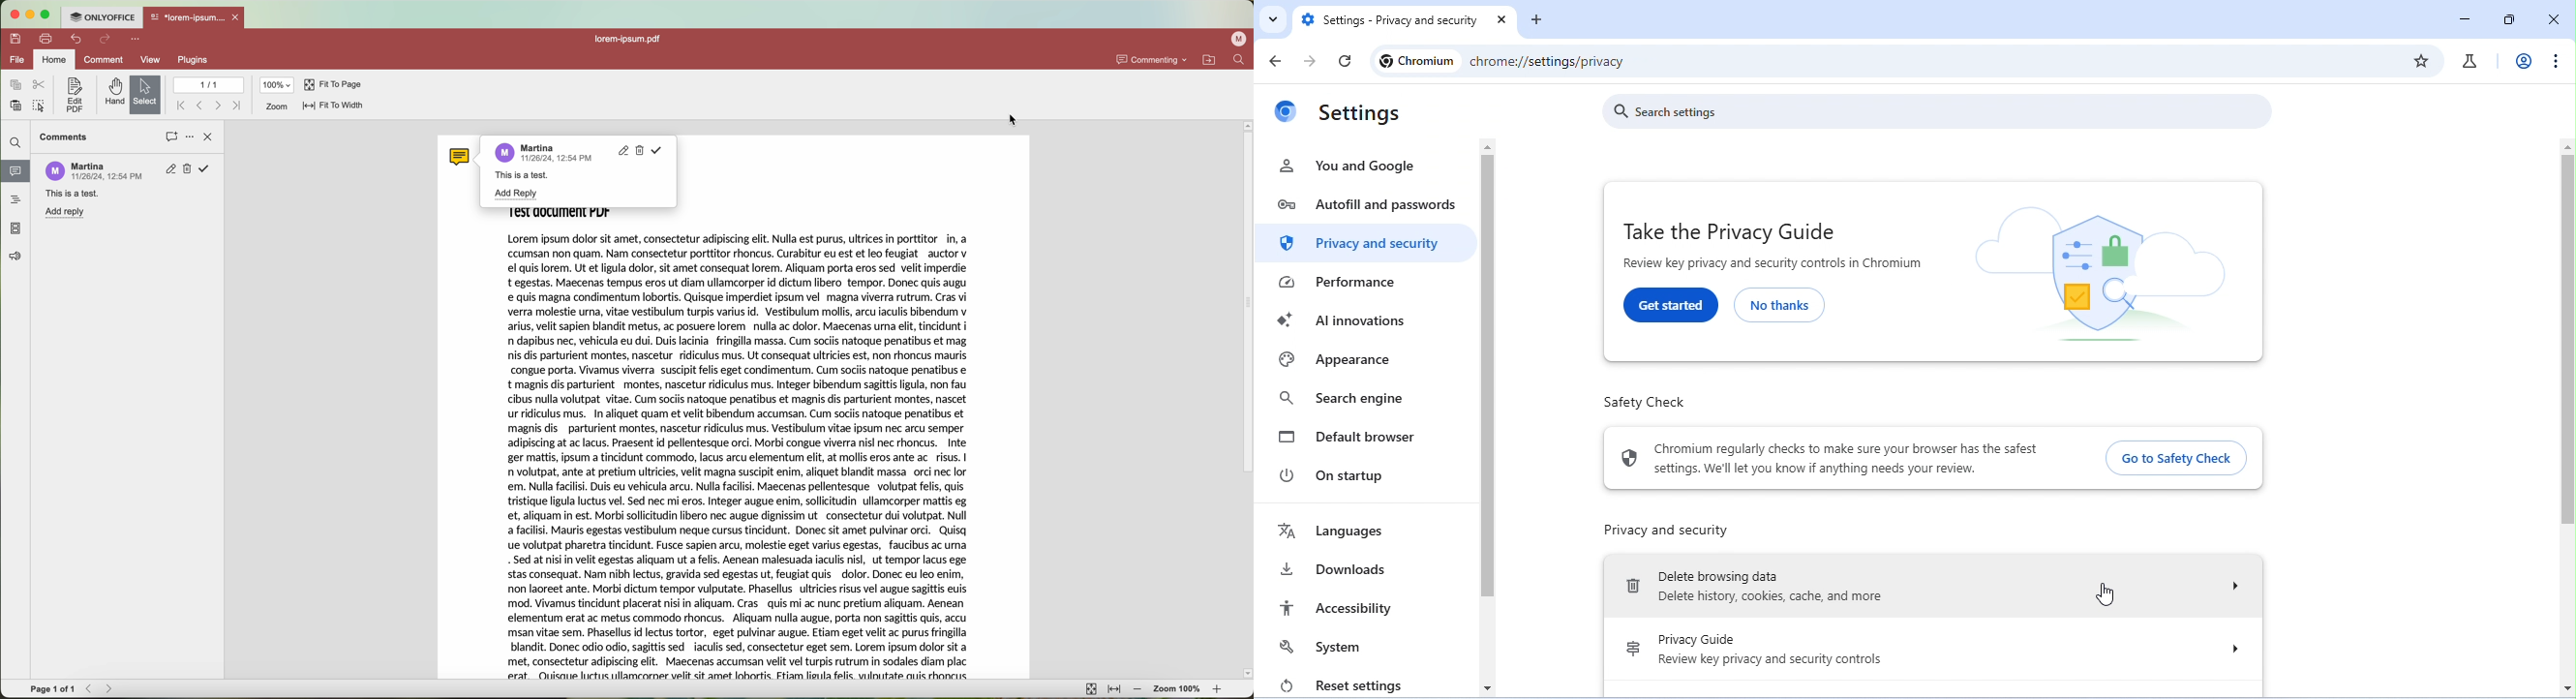 The width and height of the screenshot is (2576, 700). I want to click on close program, so click(13, 15).